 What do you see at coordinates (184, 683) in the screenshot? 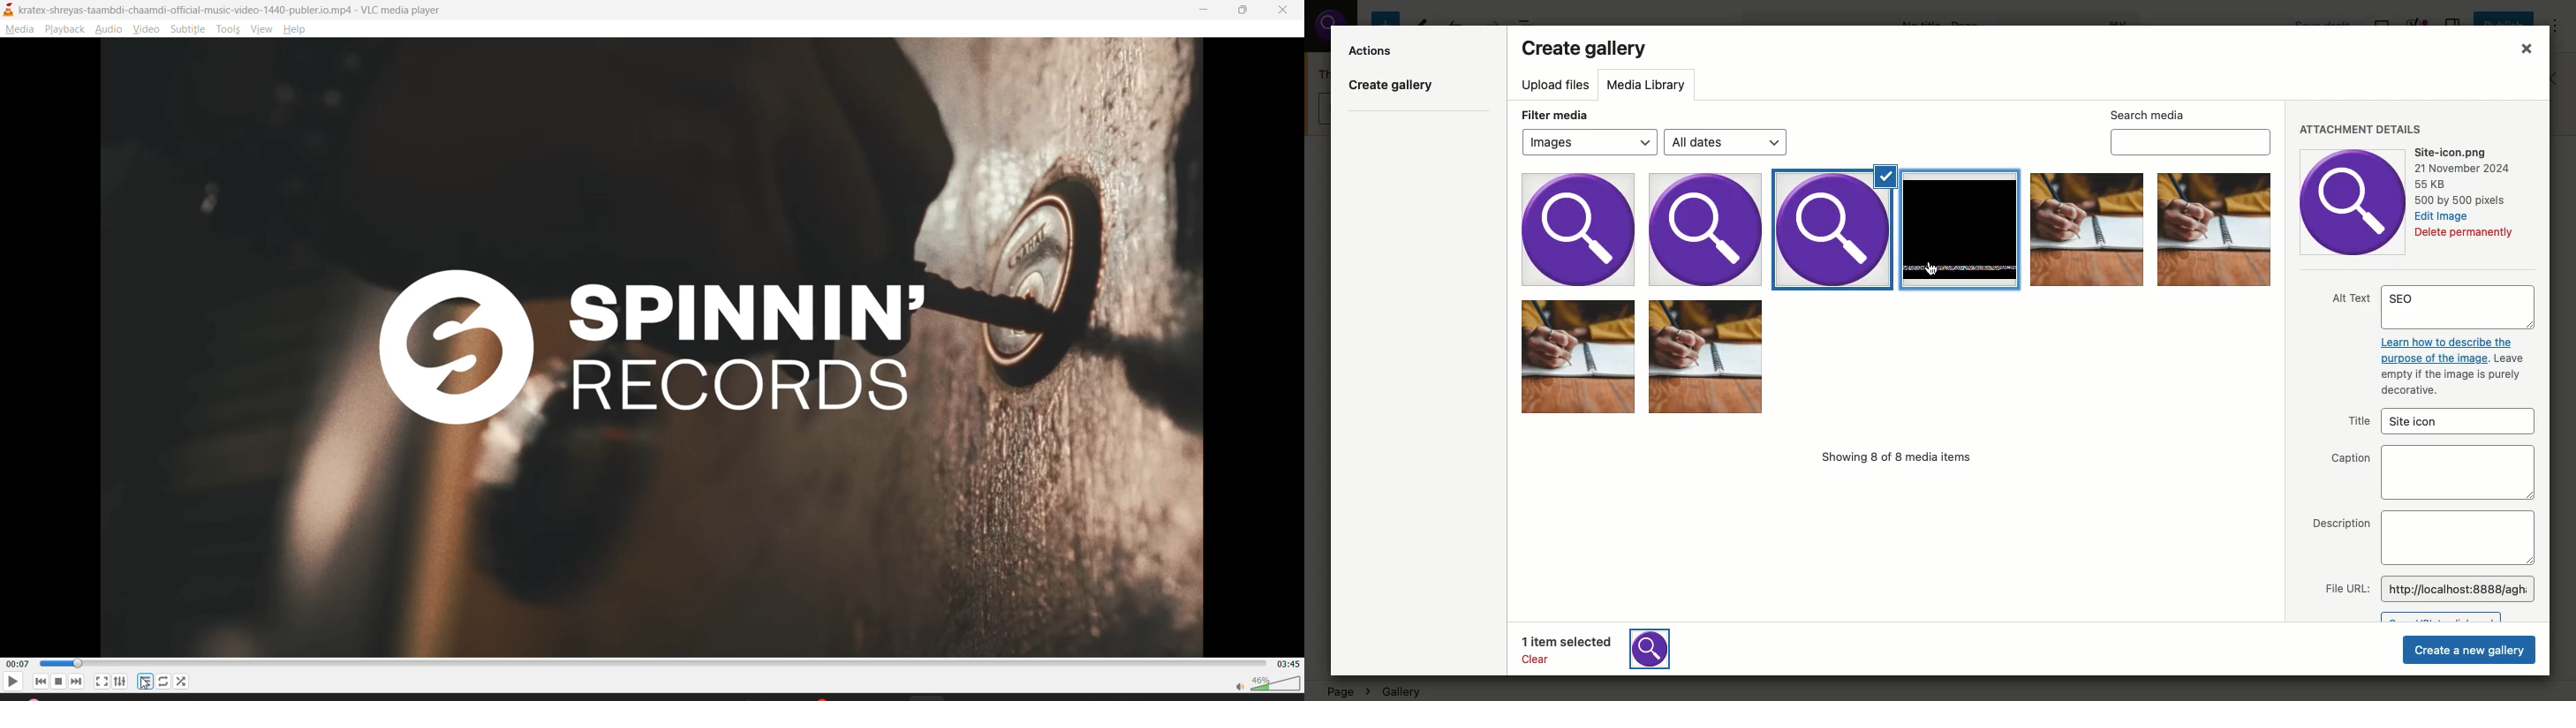
I see `random` at bounding box center [184, 683].